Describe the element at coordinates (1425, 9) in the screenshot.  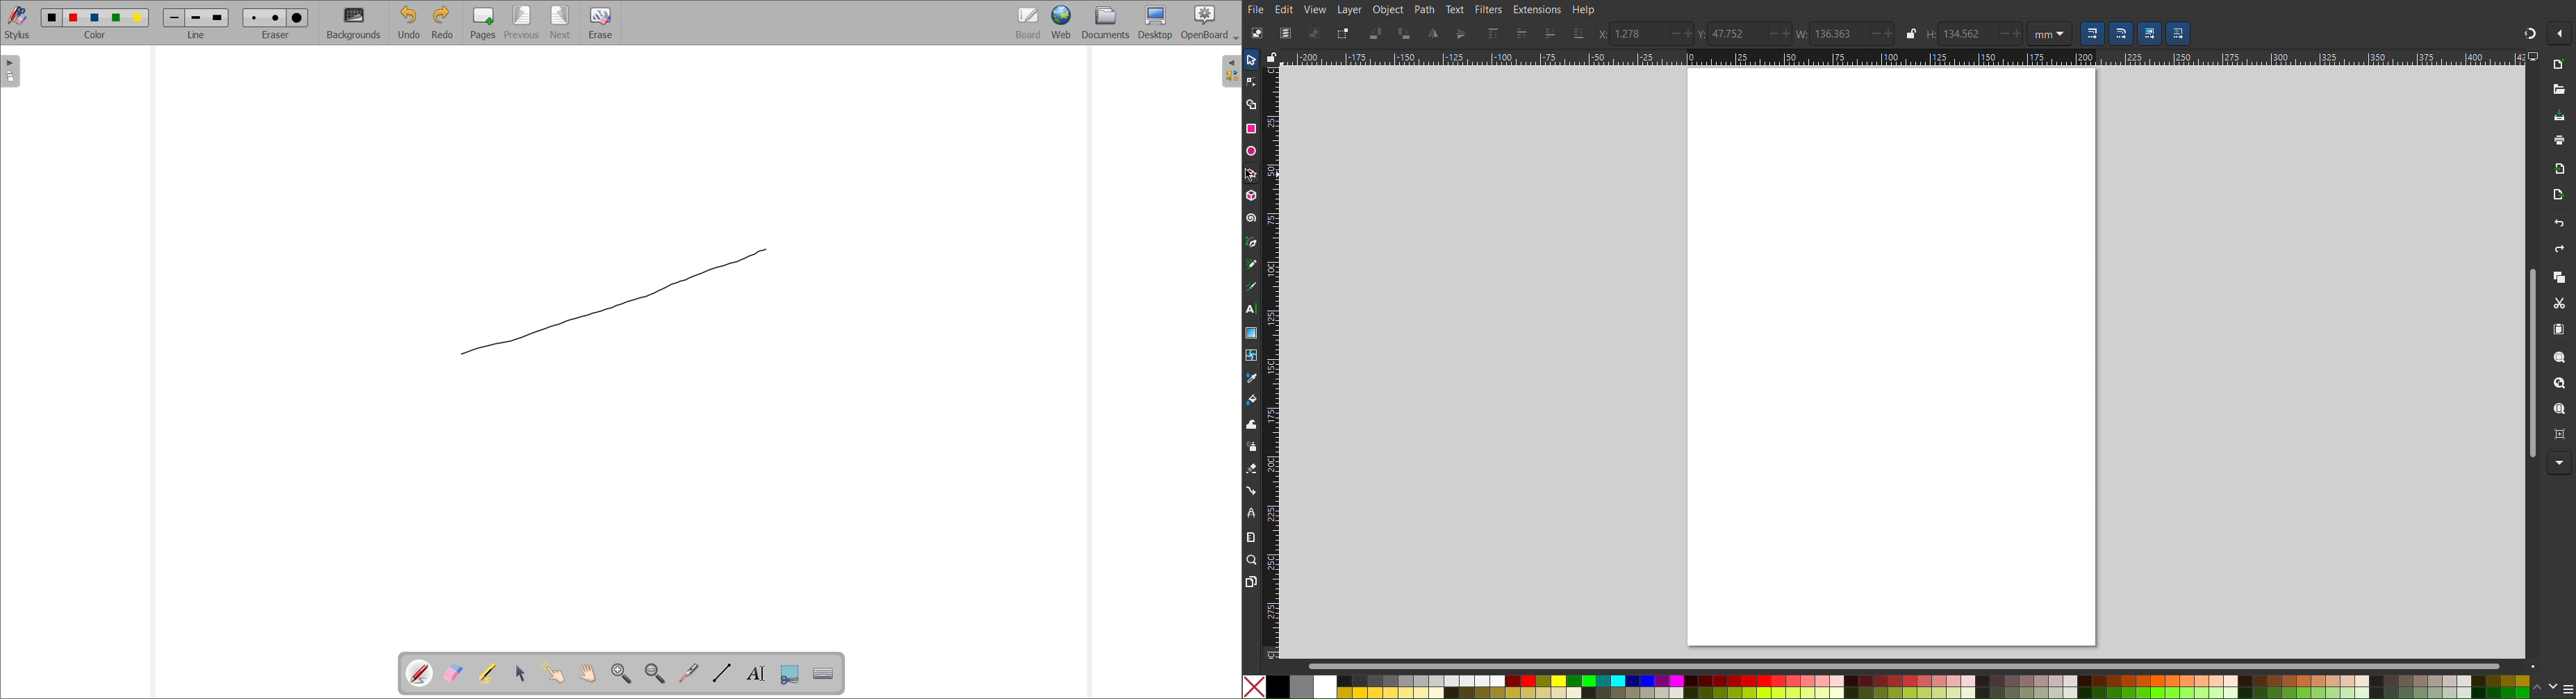
I see `Path` at that location.